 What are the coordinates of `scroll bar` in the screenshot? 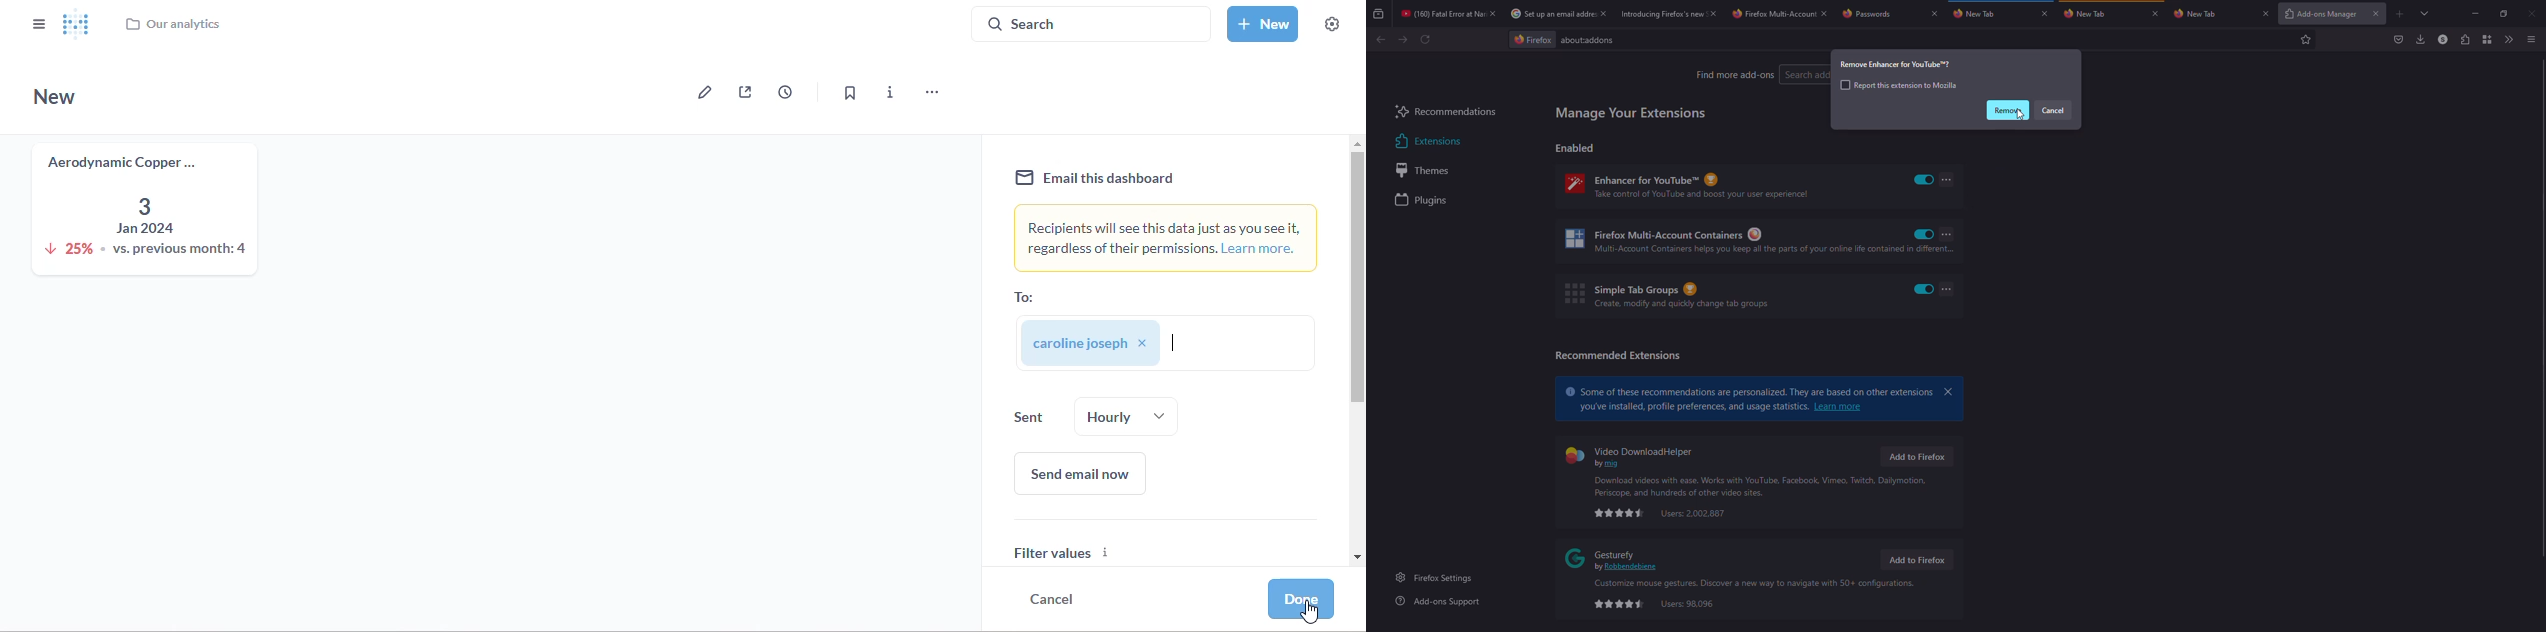 It's located at (2545, 307).